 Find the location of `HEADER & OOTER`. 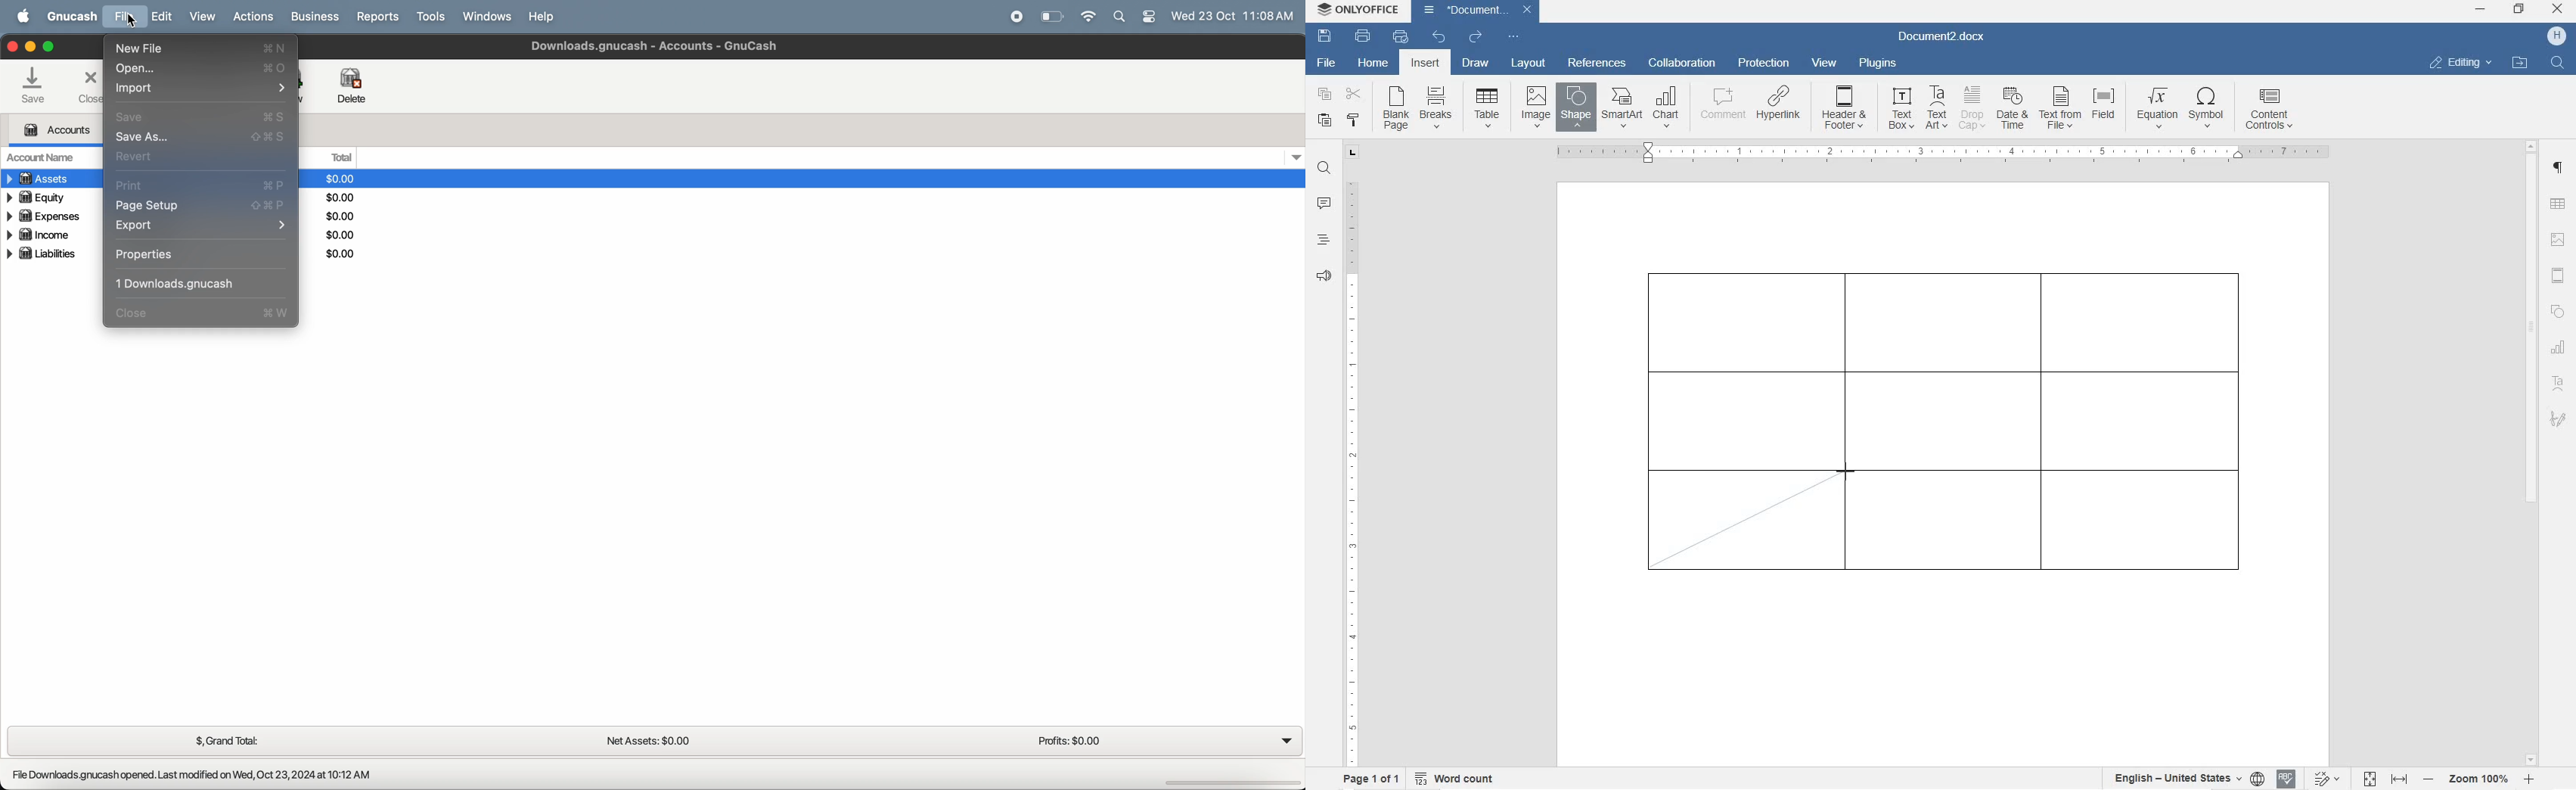

HEADER & OOTER is located at coordinates (1845, 108).